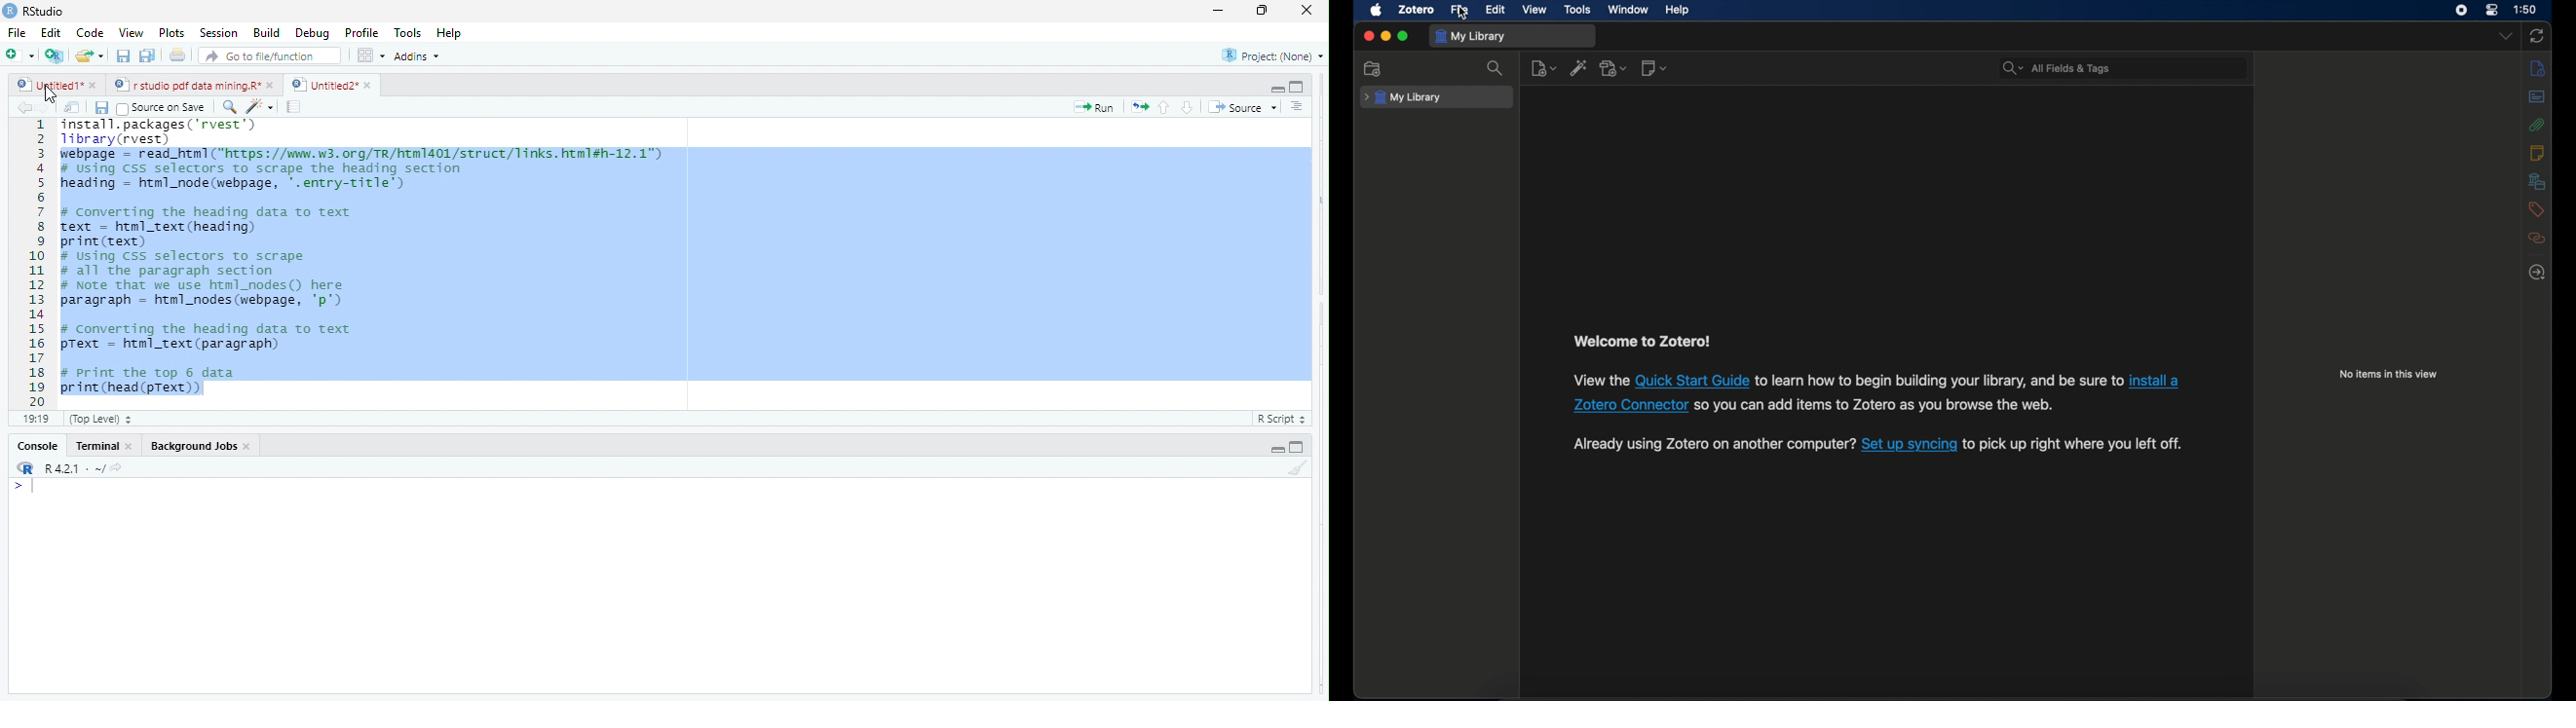 This screenshot has width=2576, height=728. I want to click on locate, so click(2537, 272).